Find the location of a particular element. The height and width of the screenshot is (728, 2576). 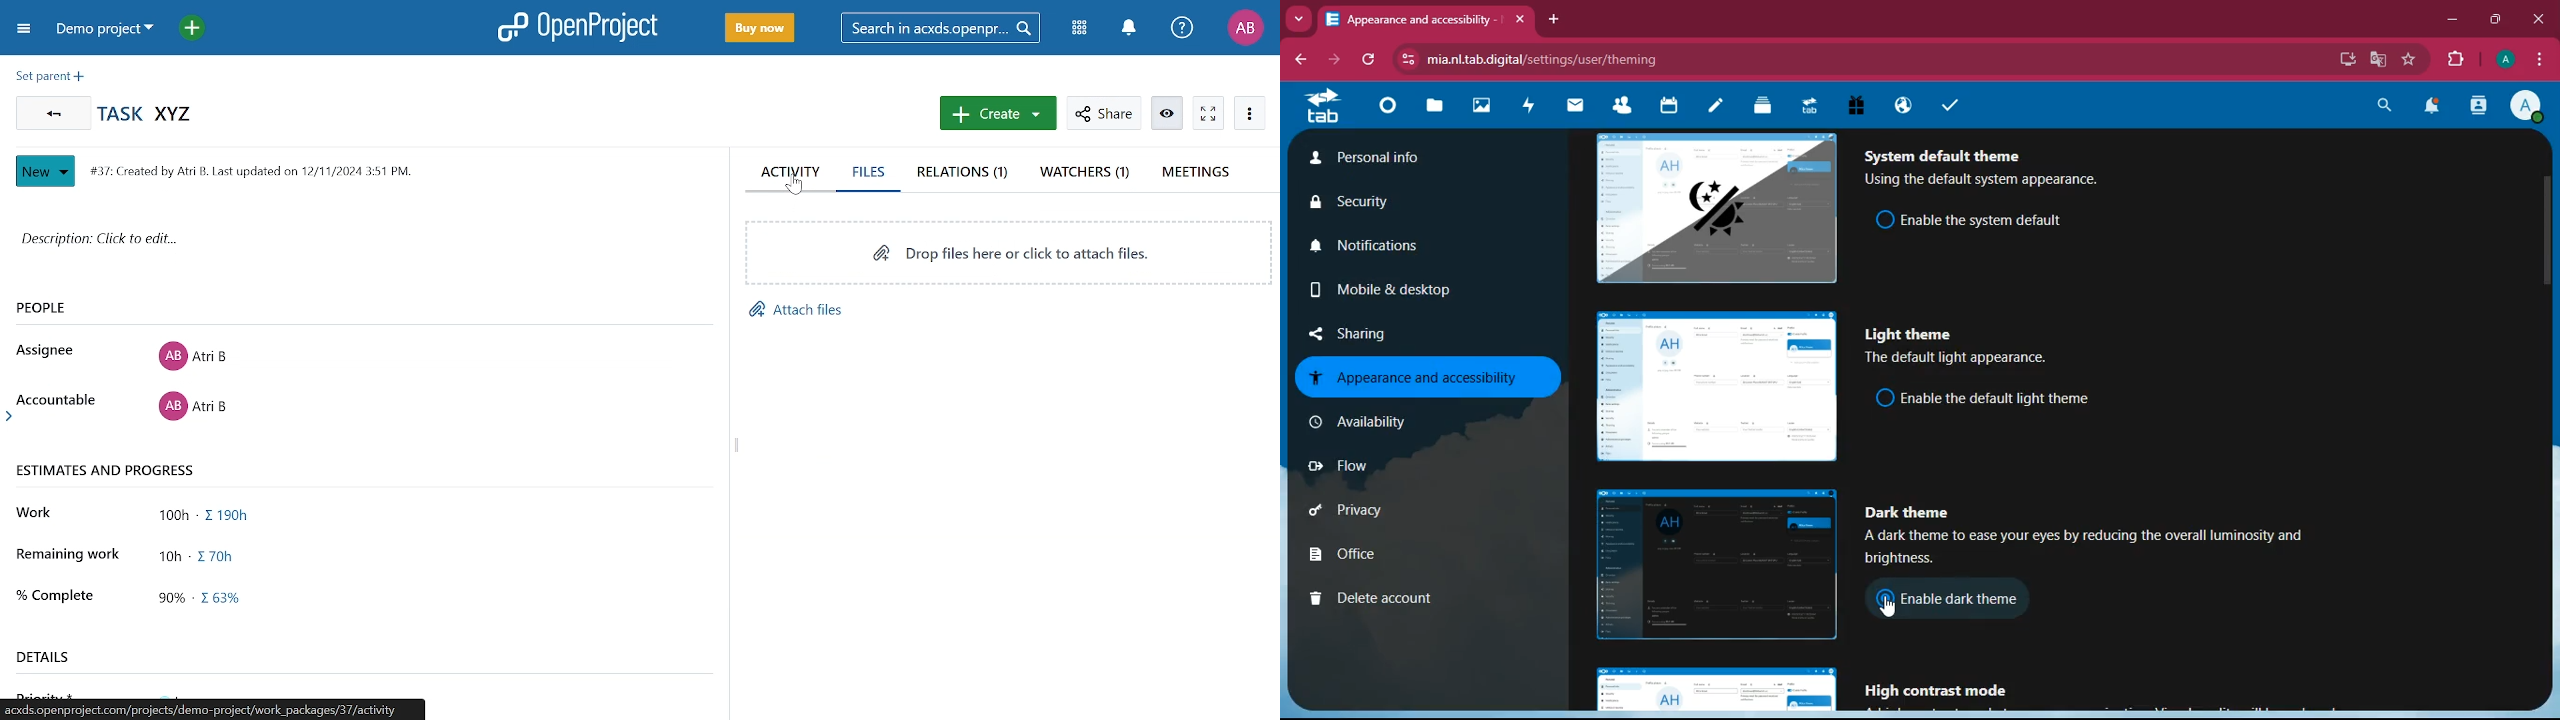

personal info is located at coordinates (1396, 161).